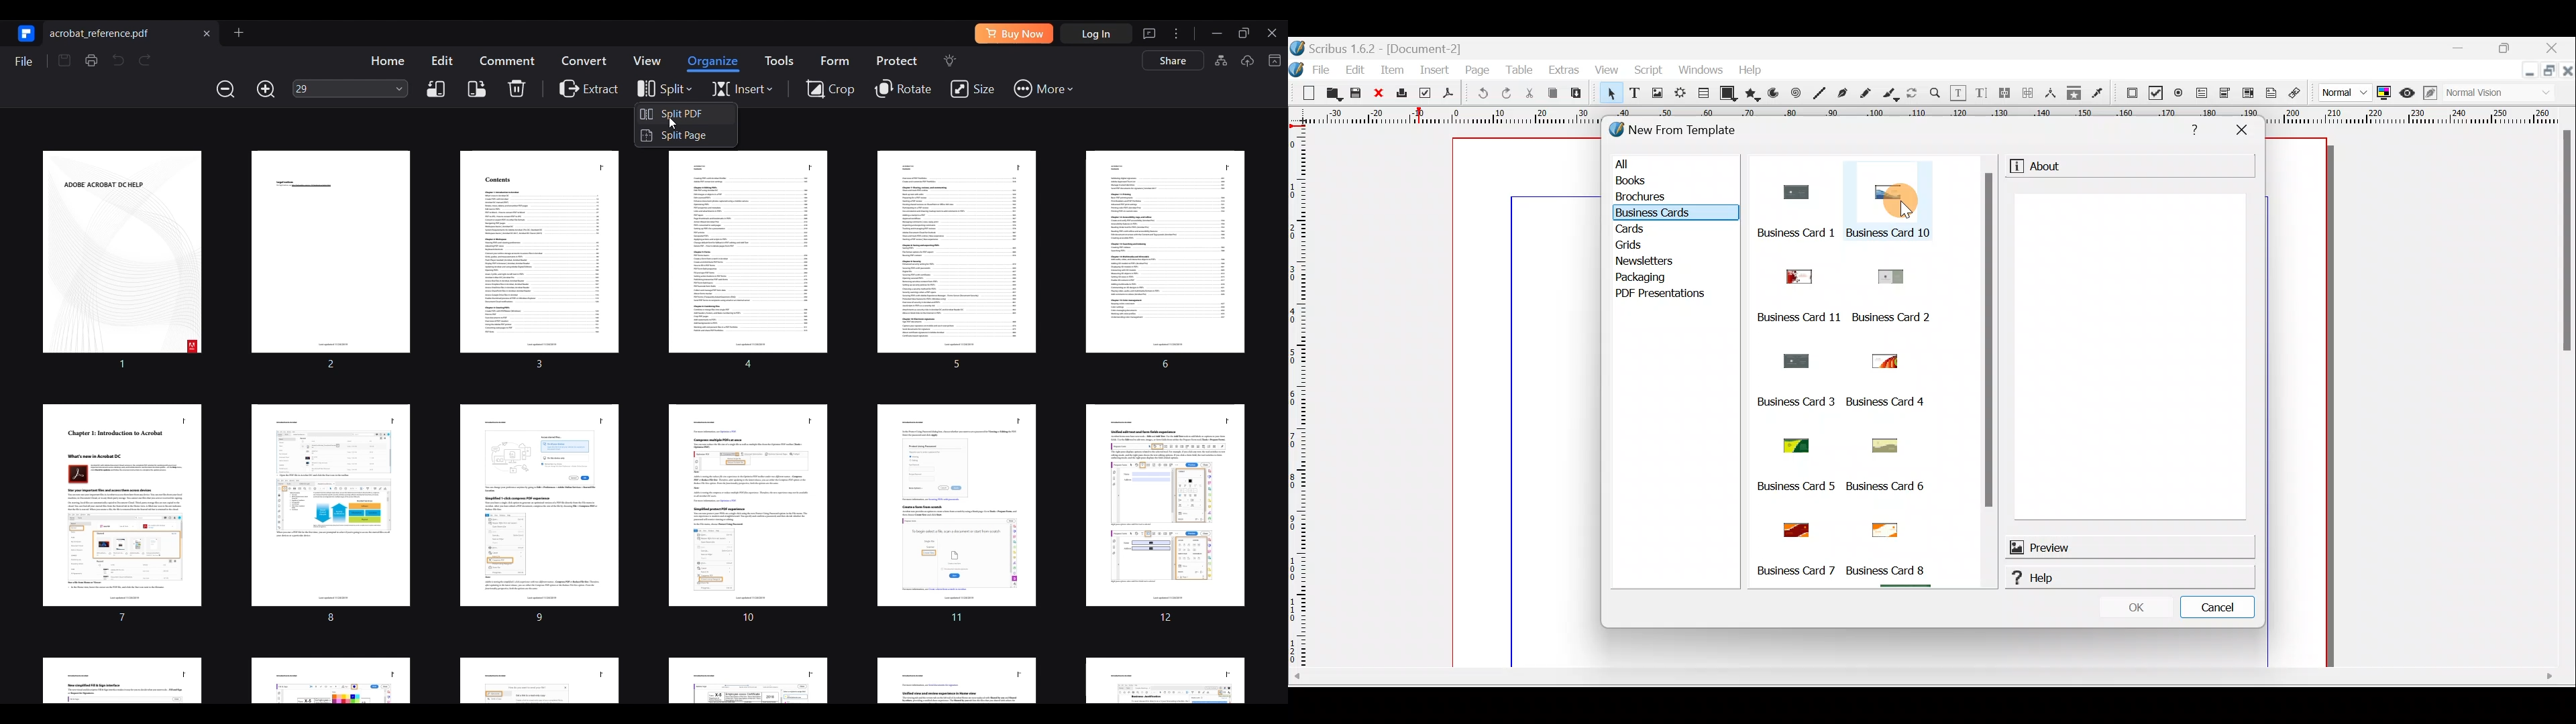 This screenshot has width=2576, height=728. What do you see at coordinates (1753, 70) in the screenshot?
I see `Help` at bounding box center [1753, 70].